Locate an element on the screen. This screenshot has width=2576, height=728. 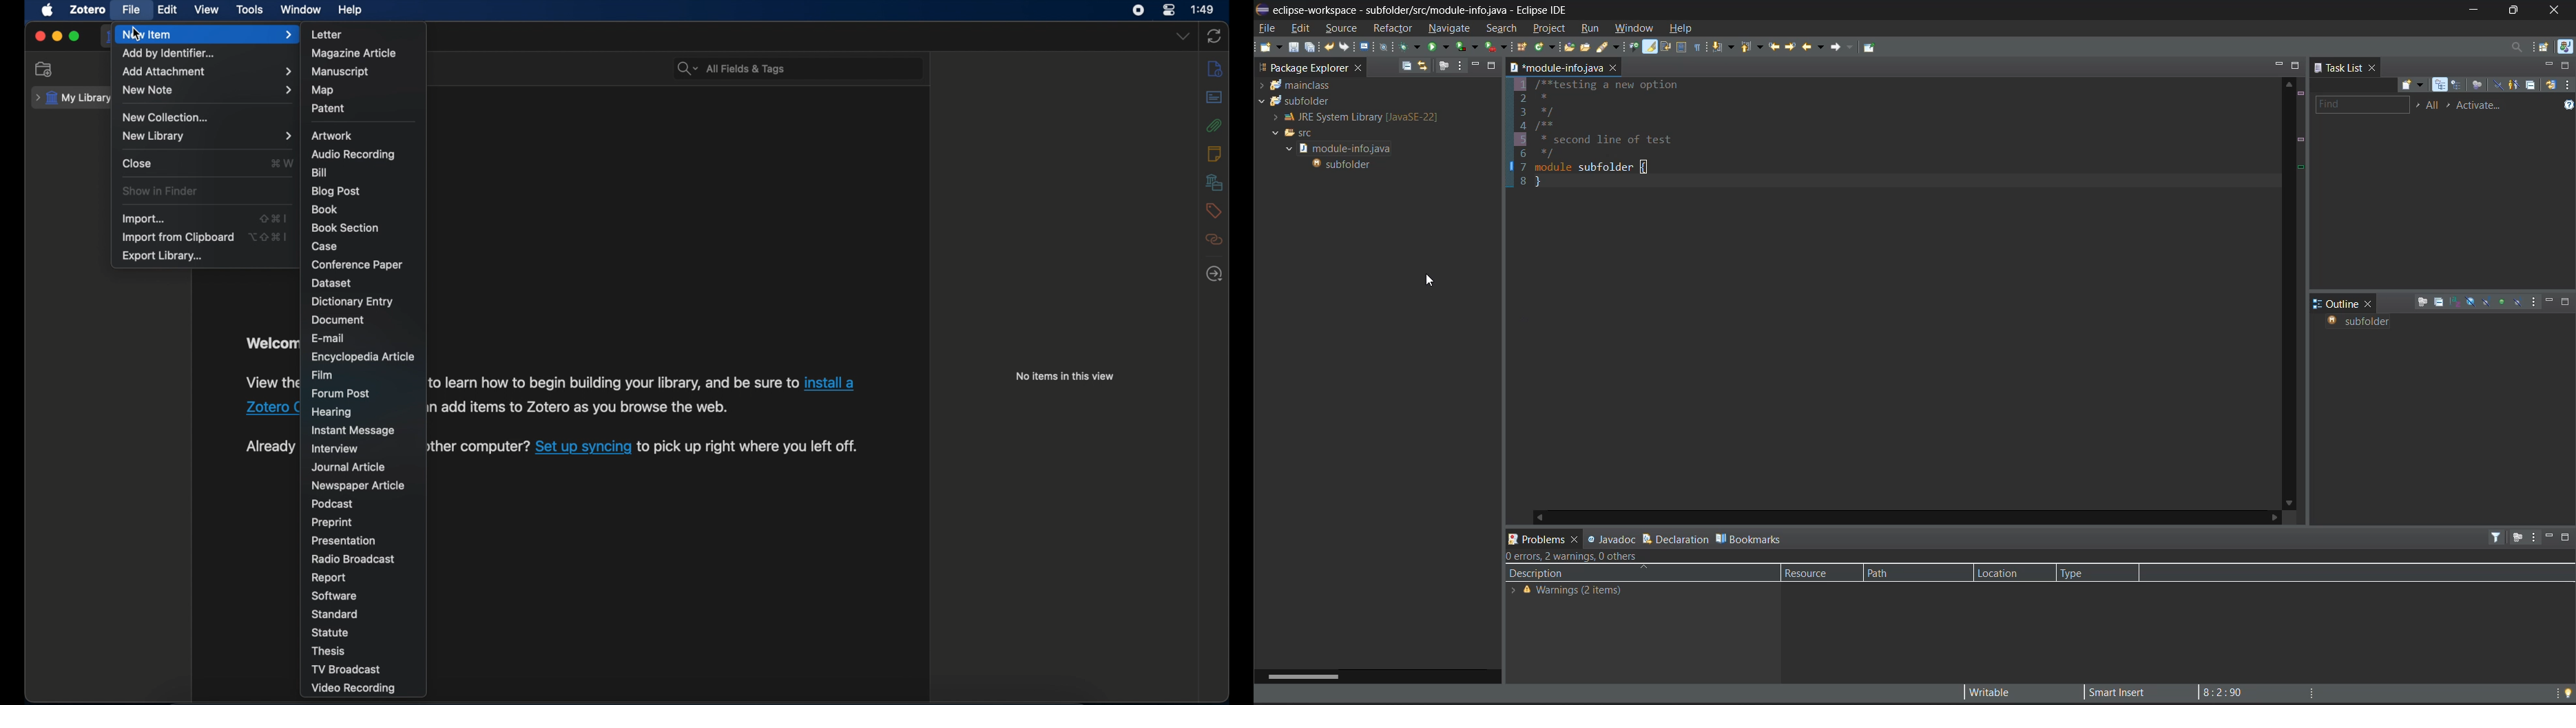
next annotation is located at coordinates (1725, 48).